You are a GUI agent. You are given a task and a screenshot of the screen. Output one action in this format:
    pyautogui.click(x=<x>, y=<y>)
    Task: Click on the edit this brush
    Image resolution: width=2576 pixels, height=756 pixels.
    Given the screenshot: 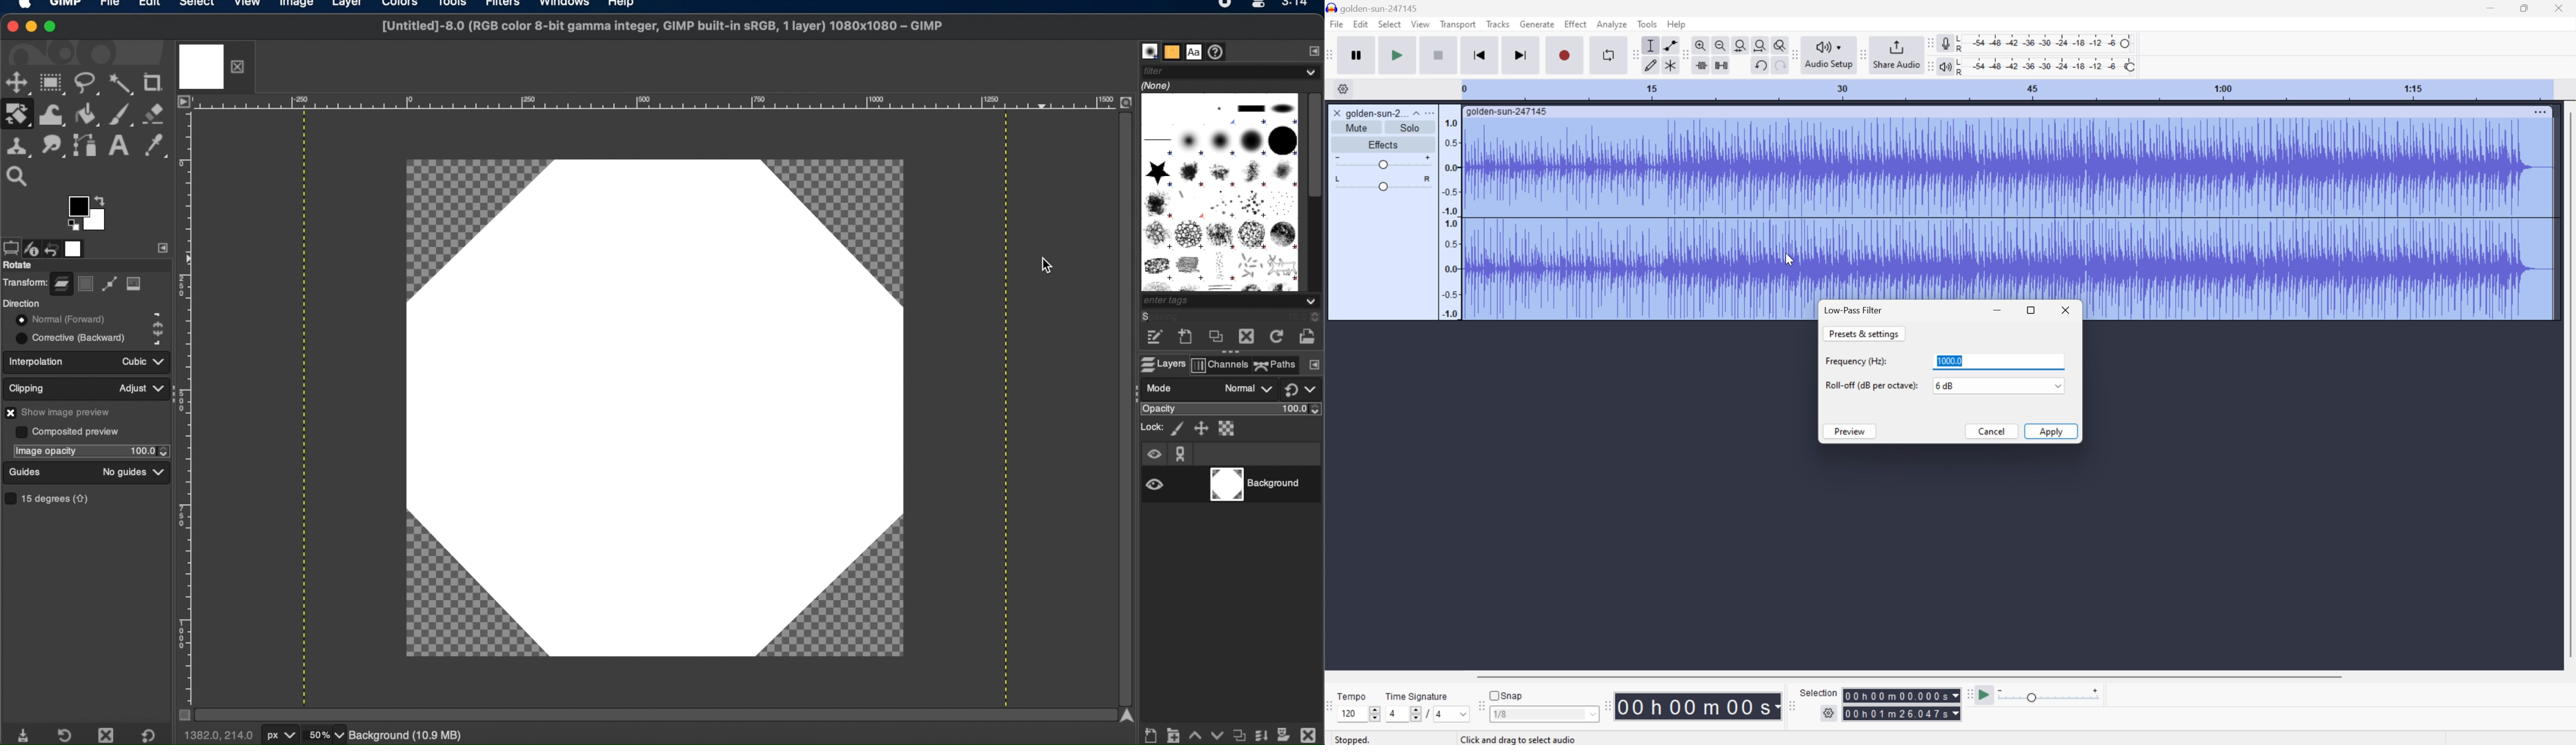 What is the action you would take?
    pyautogui.click(x=1154, y=338)
    